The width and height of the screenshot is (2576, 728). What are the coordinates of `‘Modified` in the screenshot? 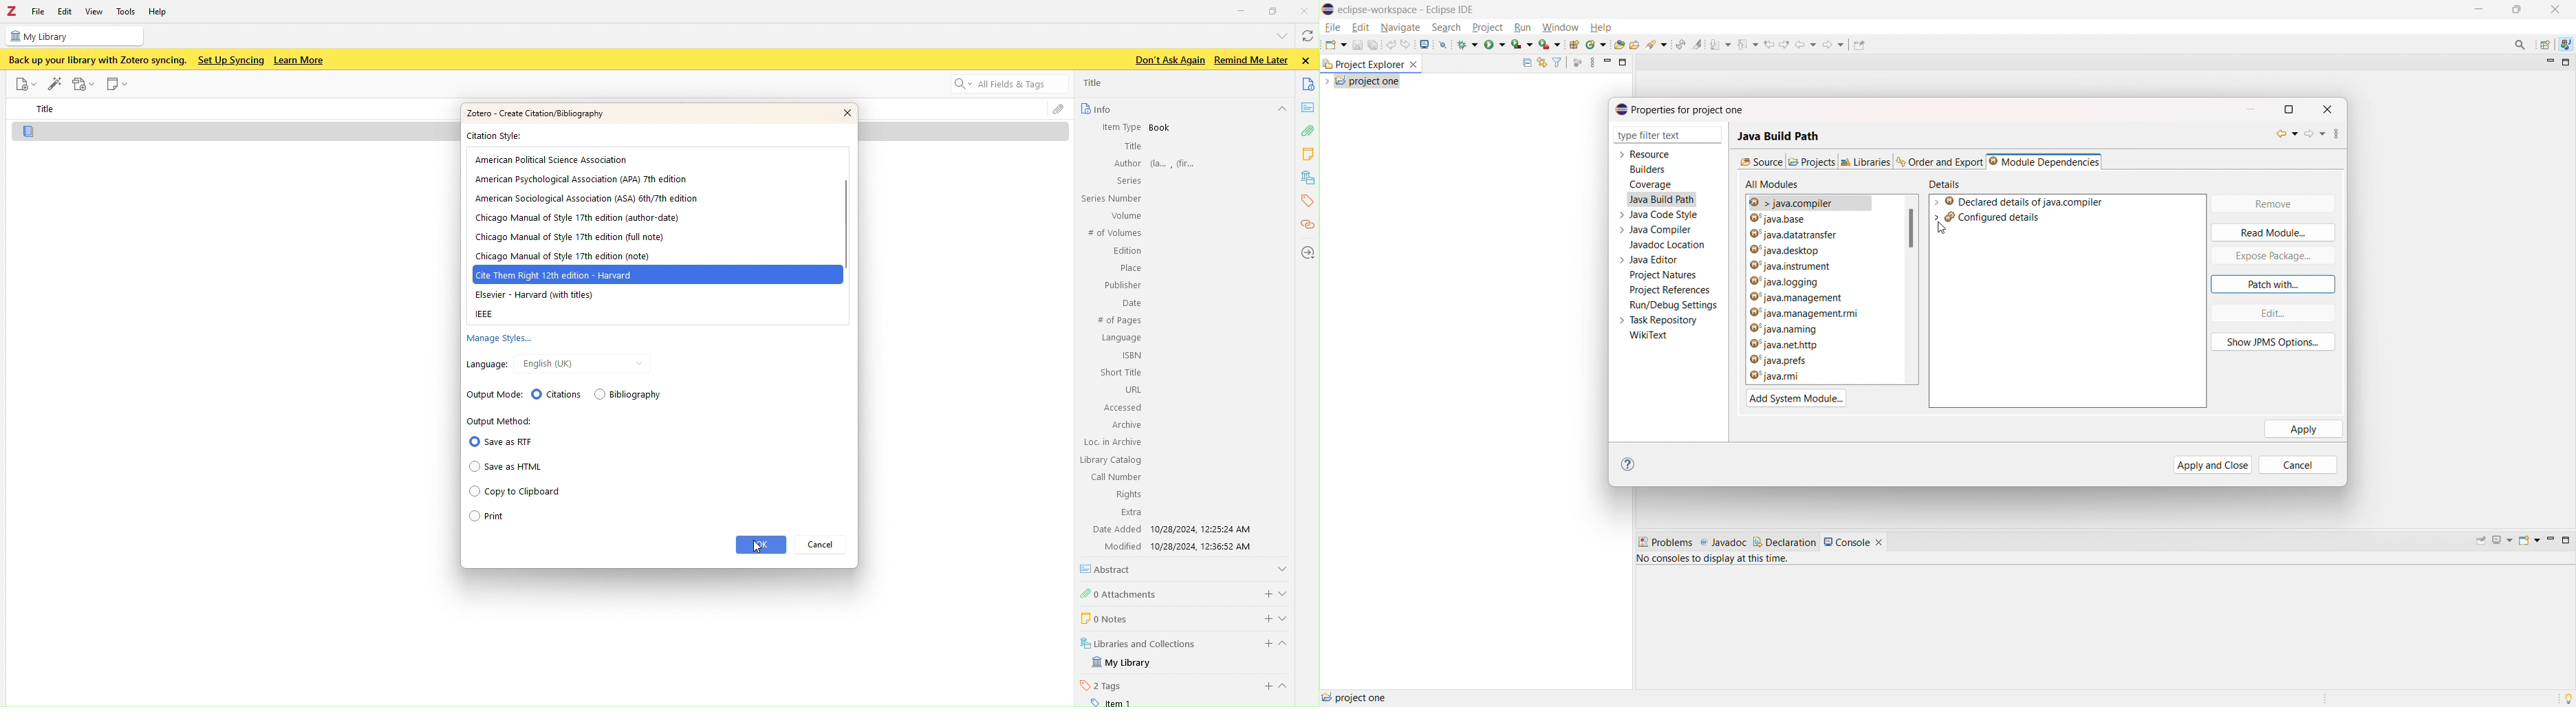 It's located at (1117, 546).